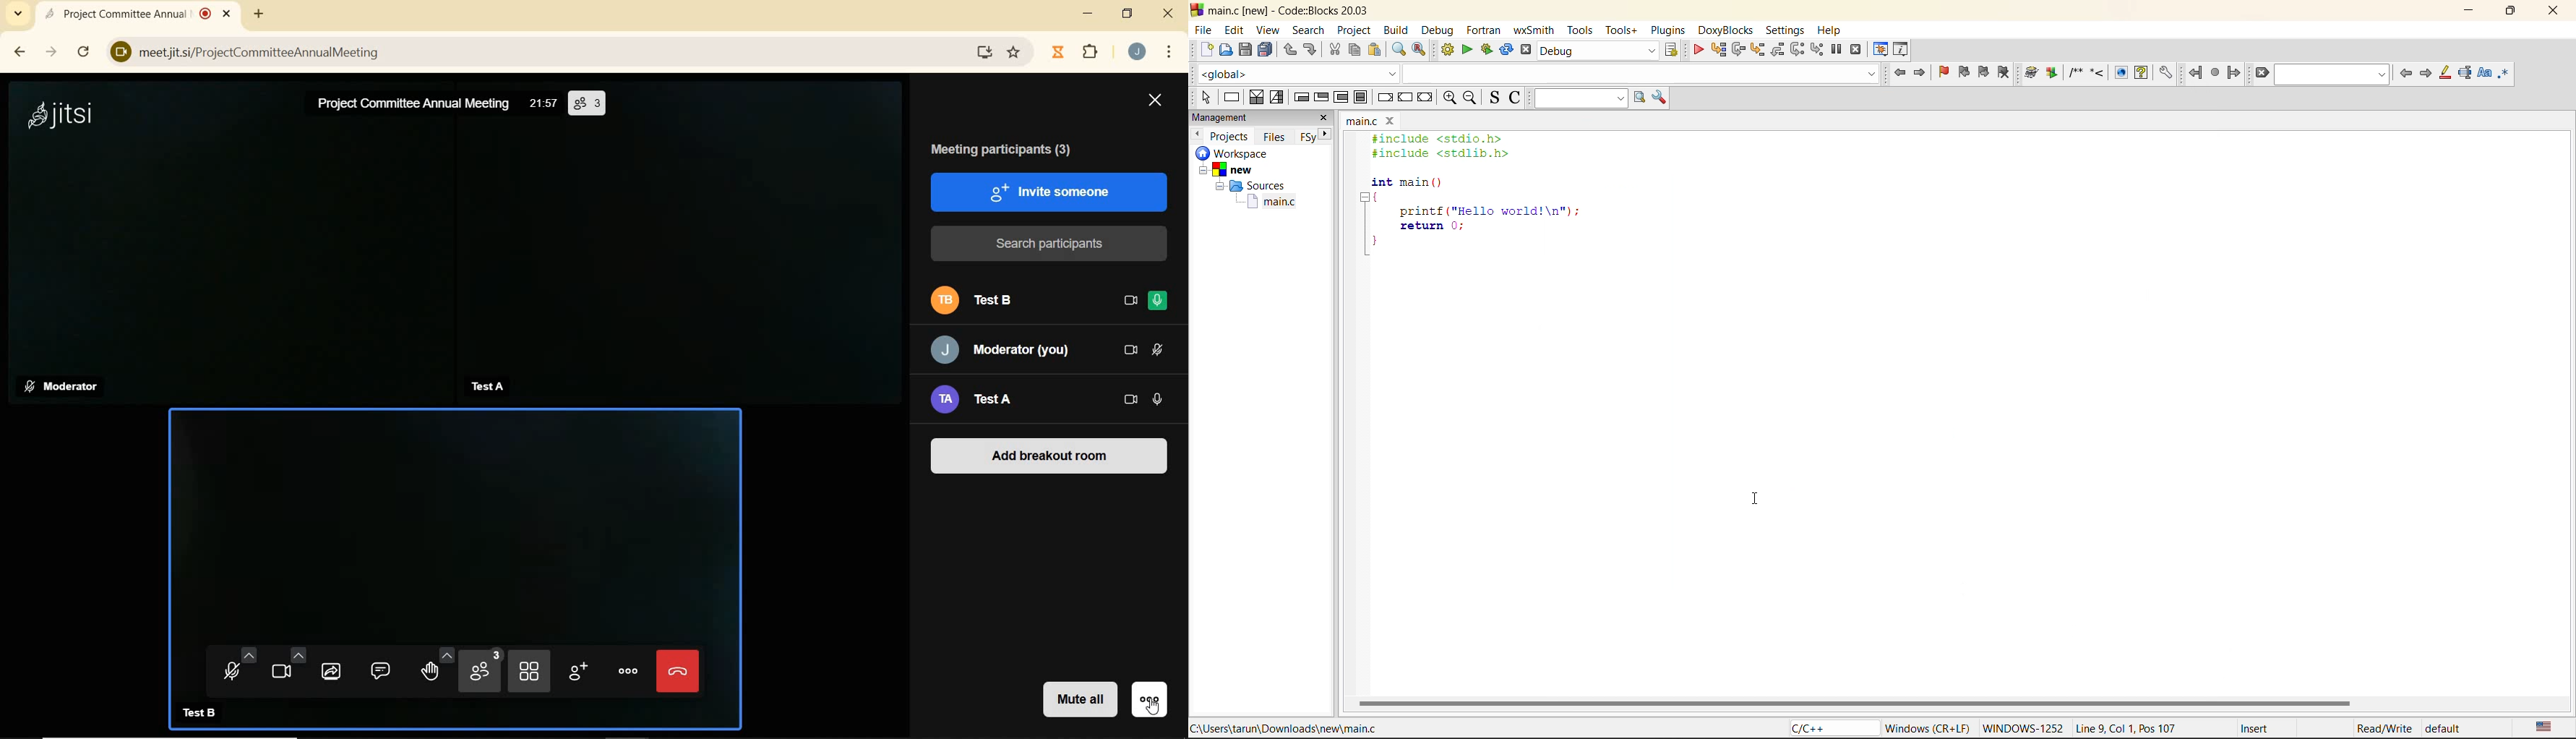  I want to click on jump forward, so click(2235, 74).